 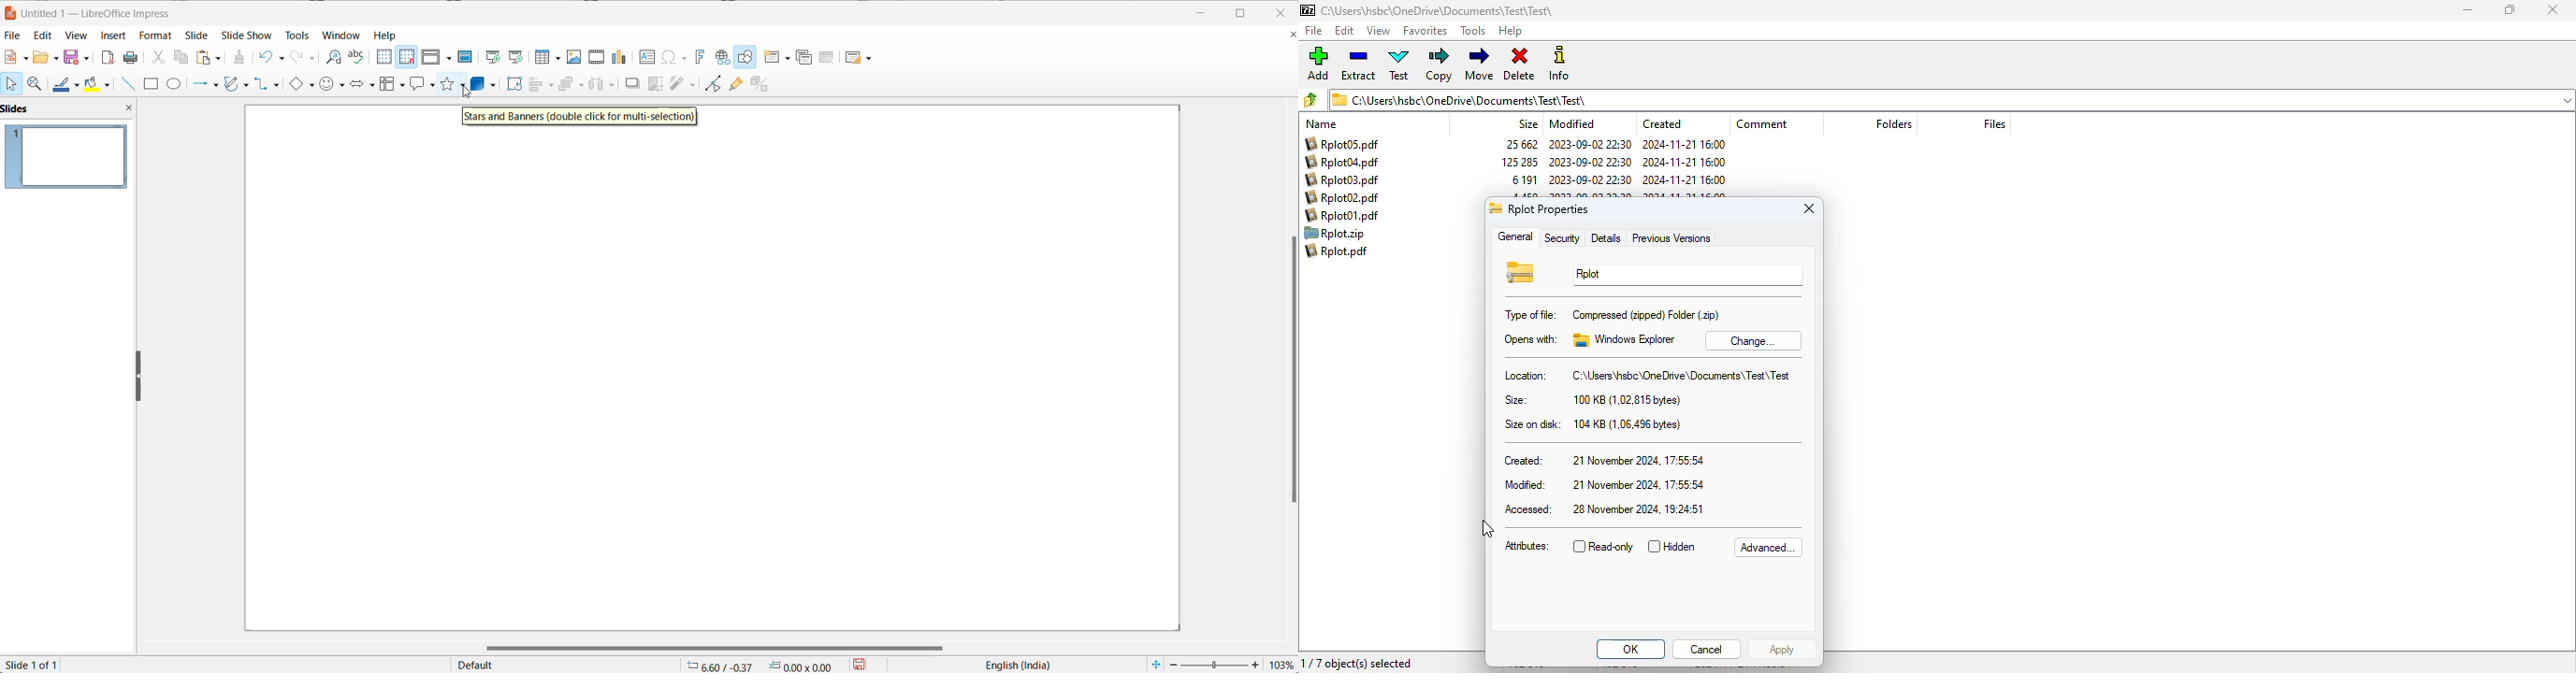 I want to click on print, so click(x=133, y=57).